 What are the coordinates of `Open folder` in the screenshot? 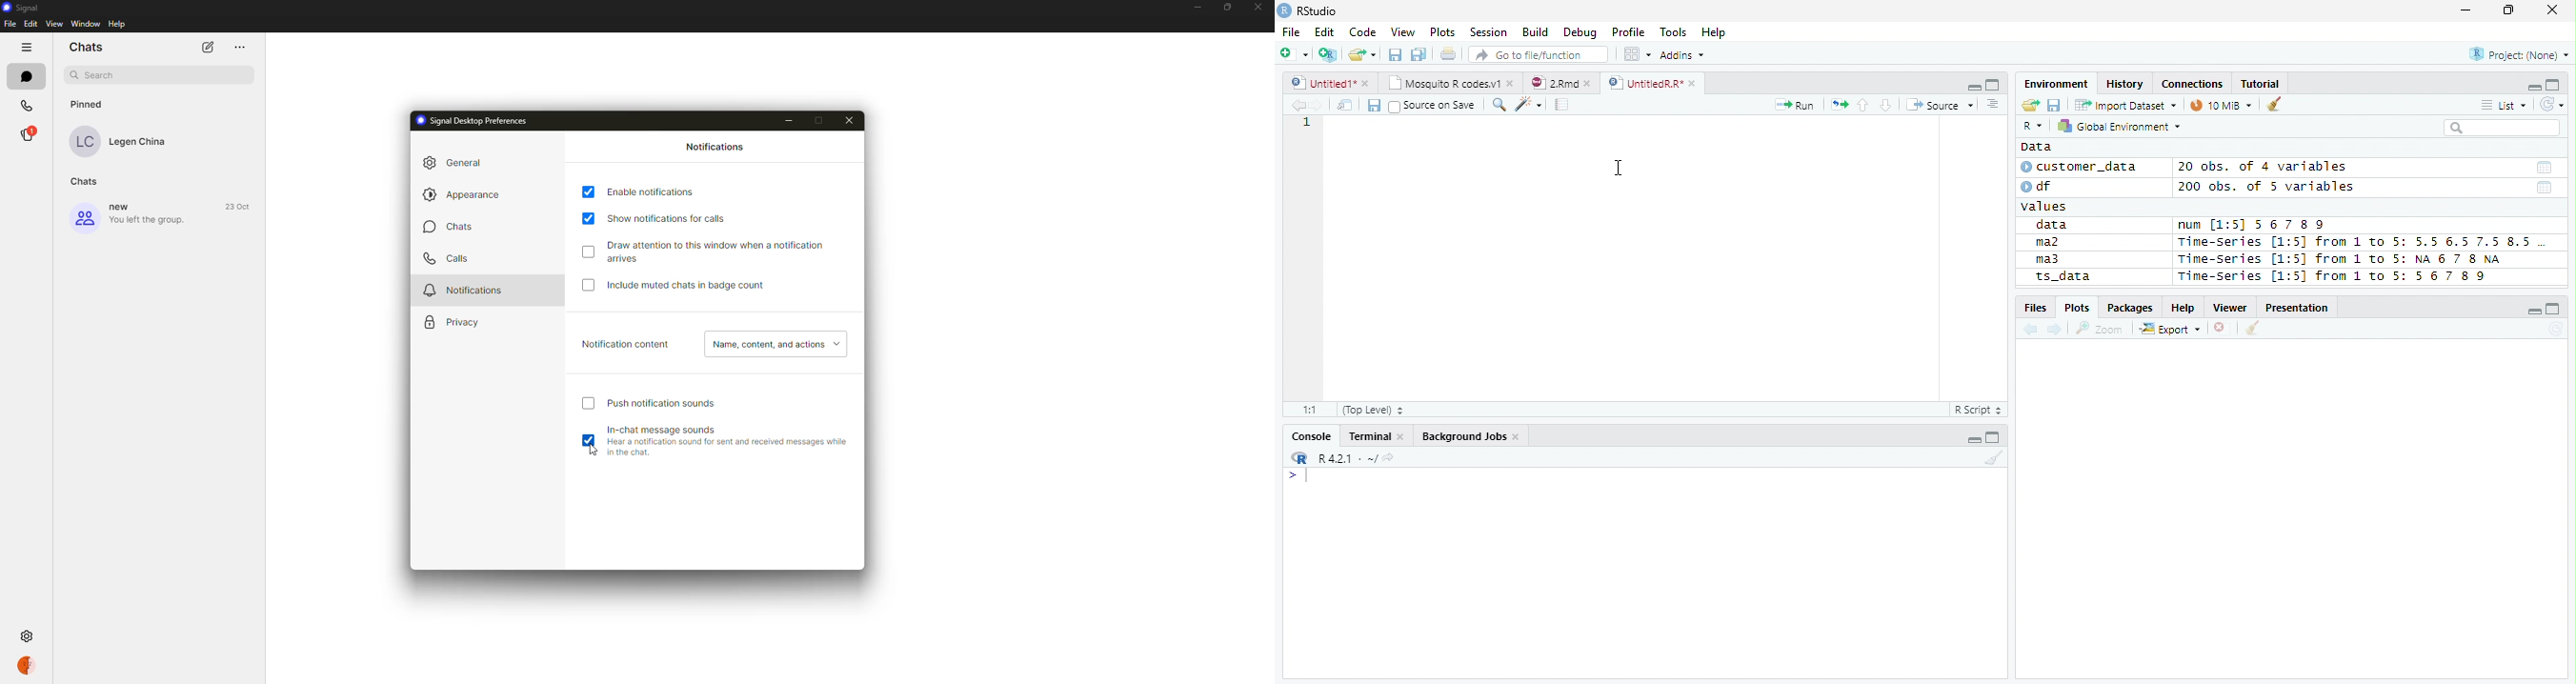 It's located at (2028, 106).